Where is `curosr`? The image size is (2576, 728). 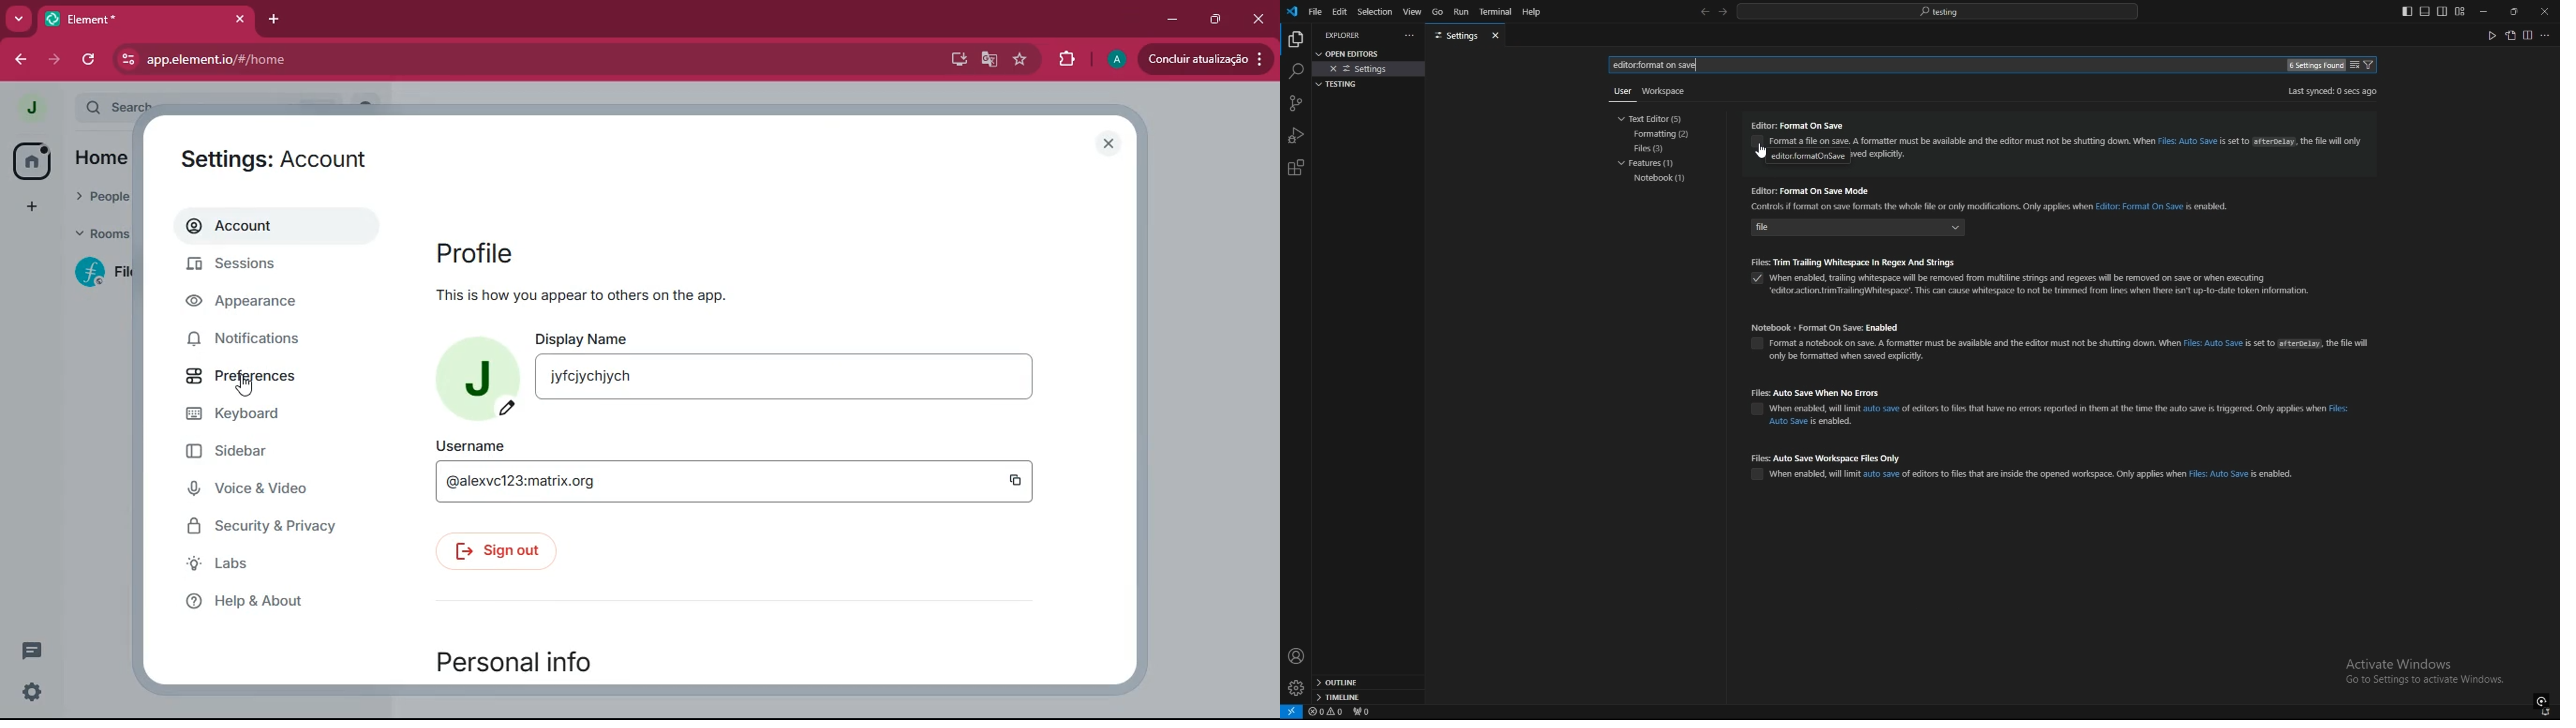 curosr is located at coordinates (1765, 152).